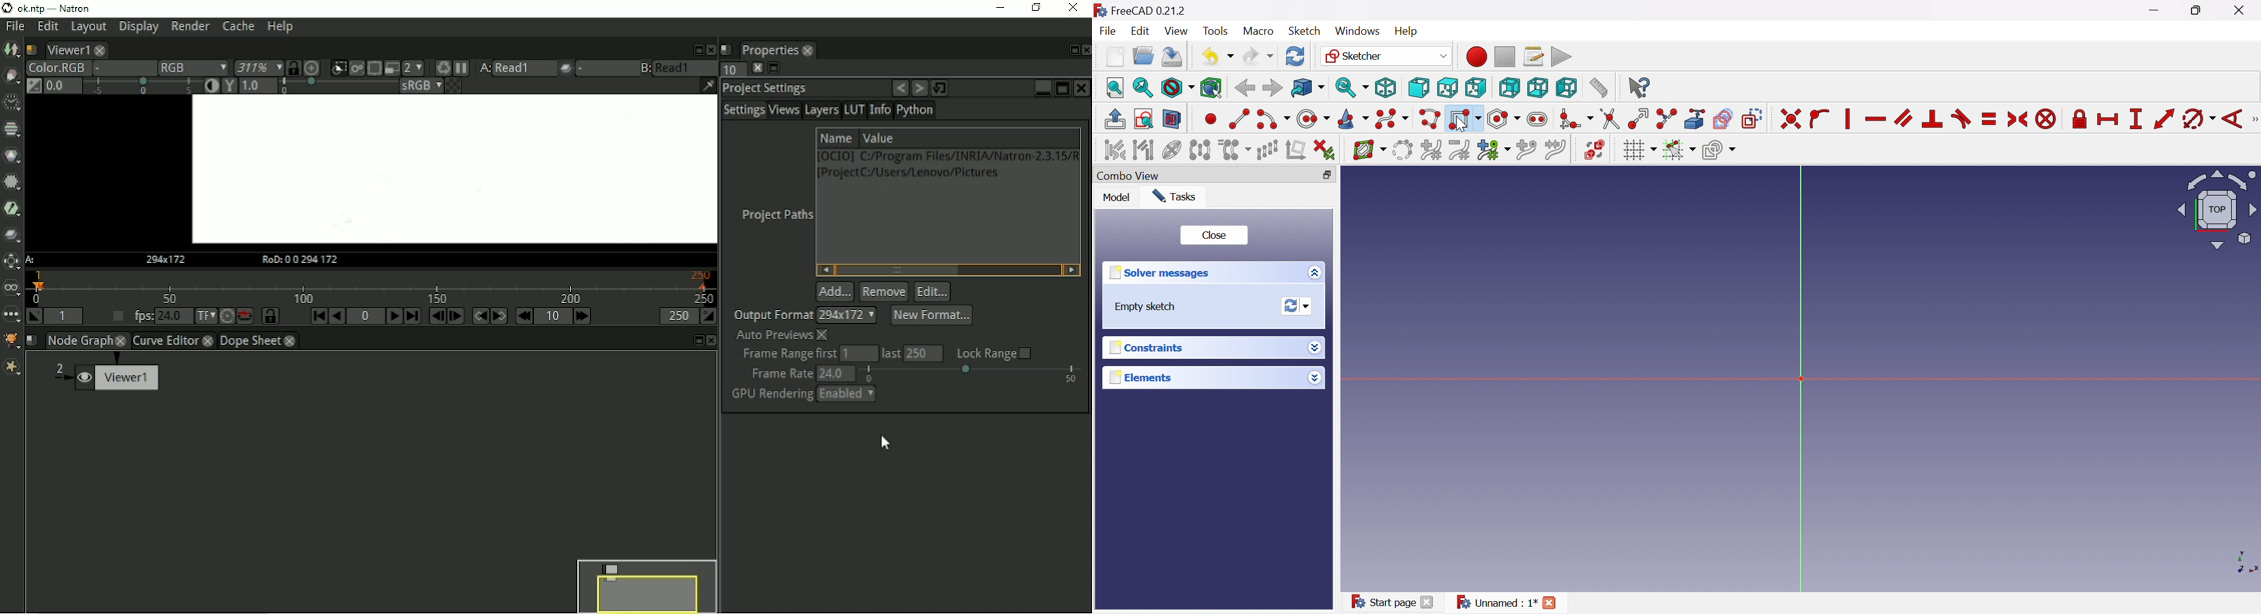 This screenshot has height=616, width=2268. I want to click on Create conic, so click(1353, 119).